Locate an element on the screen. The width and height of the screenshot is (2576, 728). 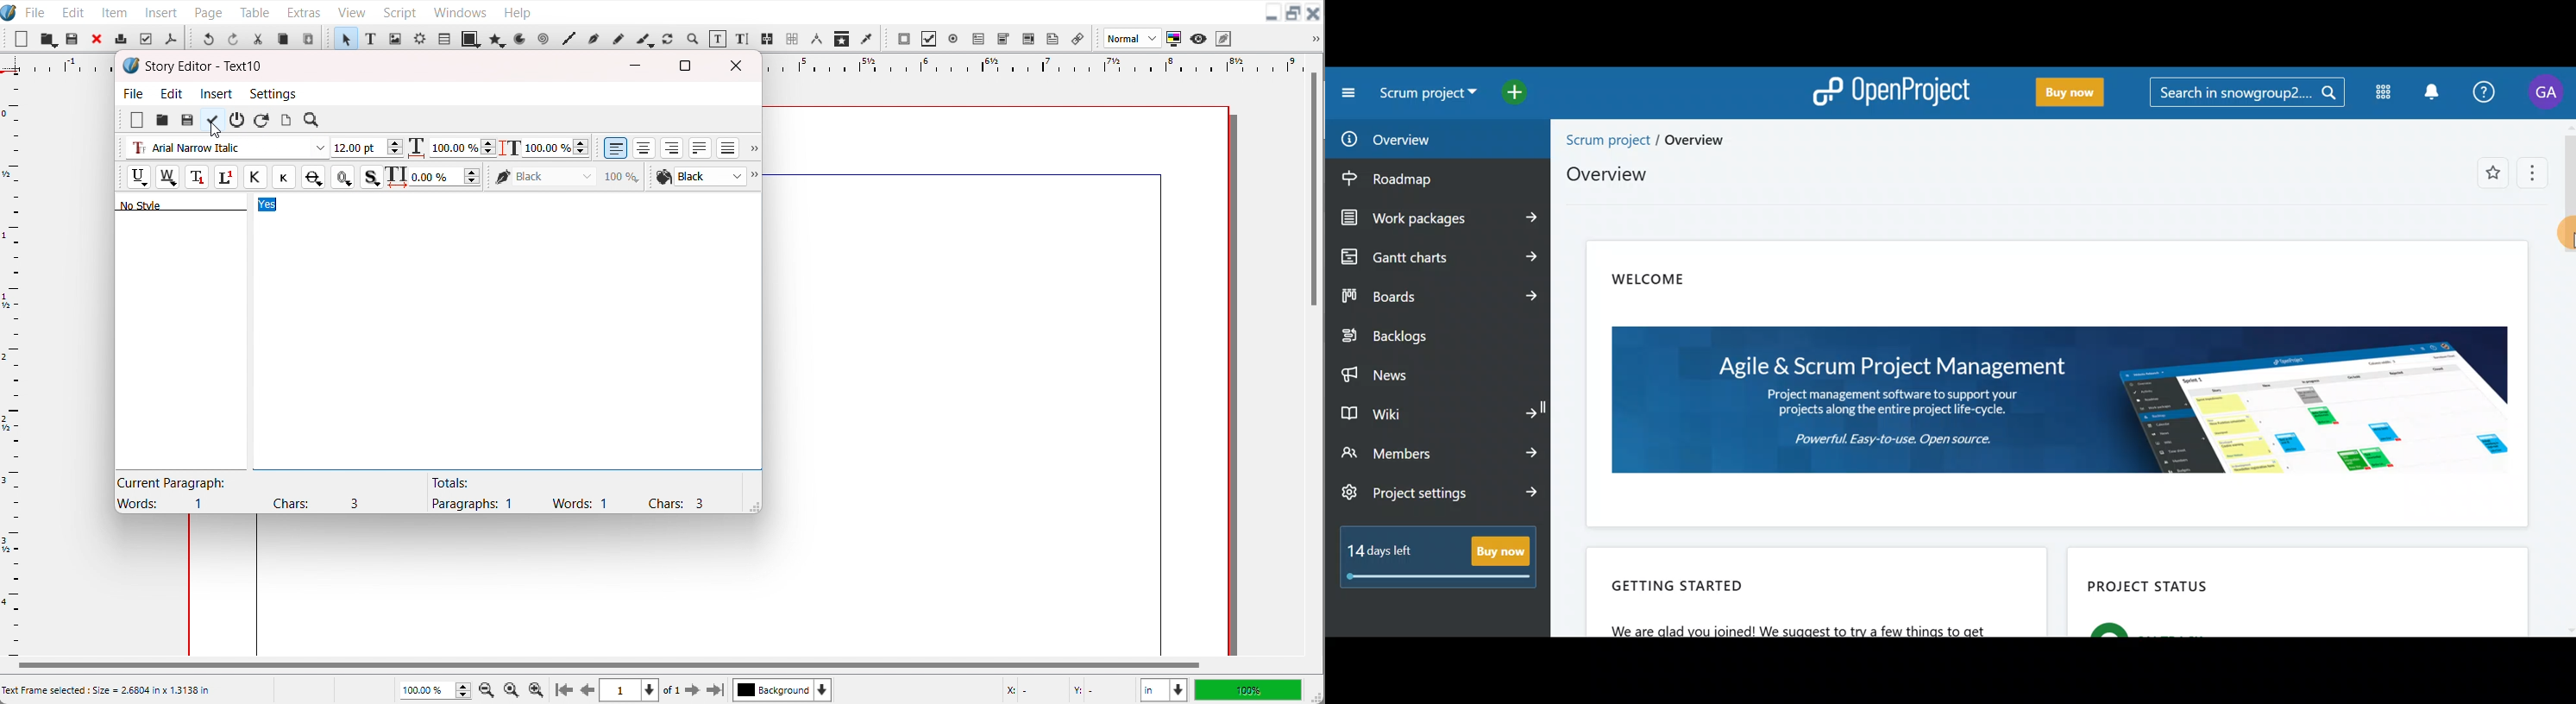
Go to next page is located at coordinates (682, 690).